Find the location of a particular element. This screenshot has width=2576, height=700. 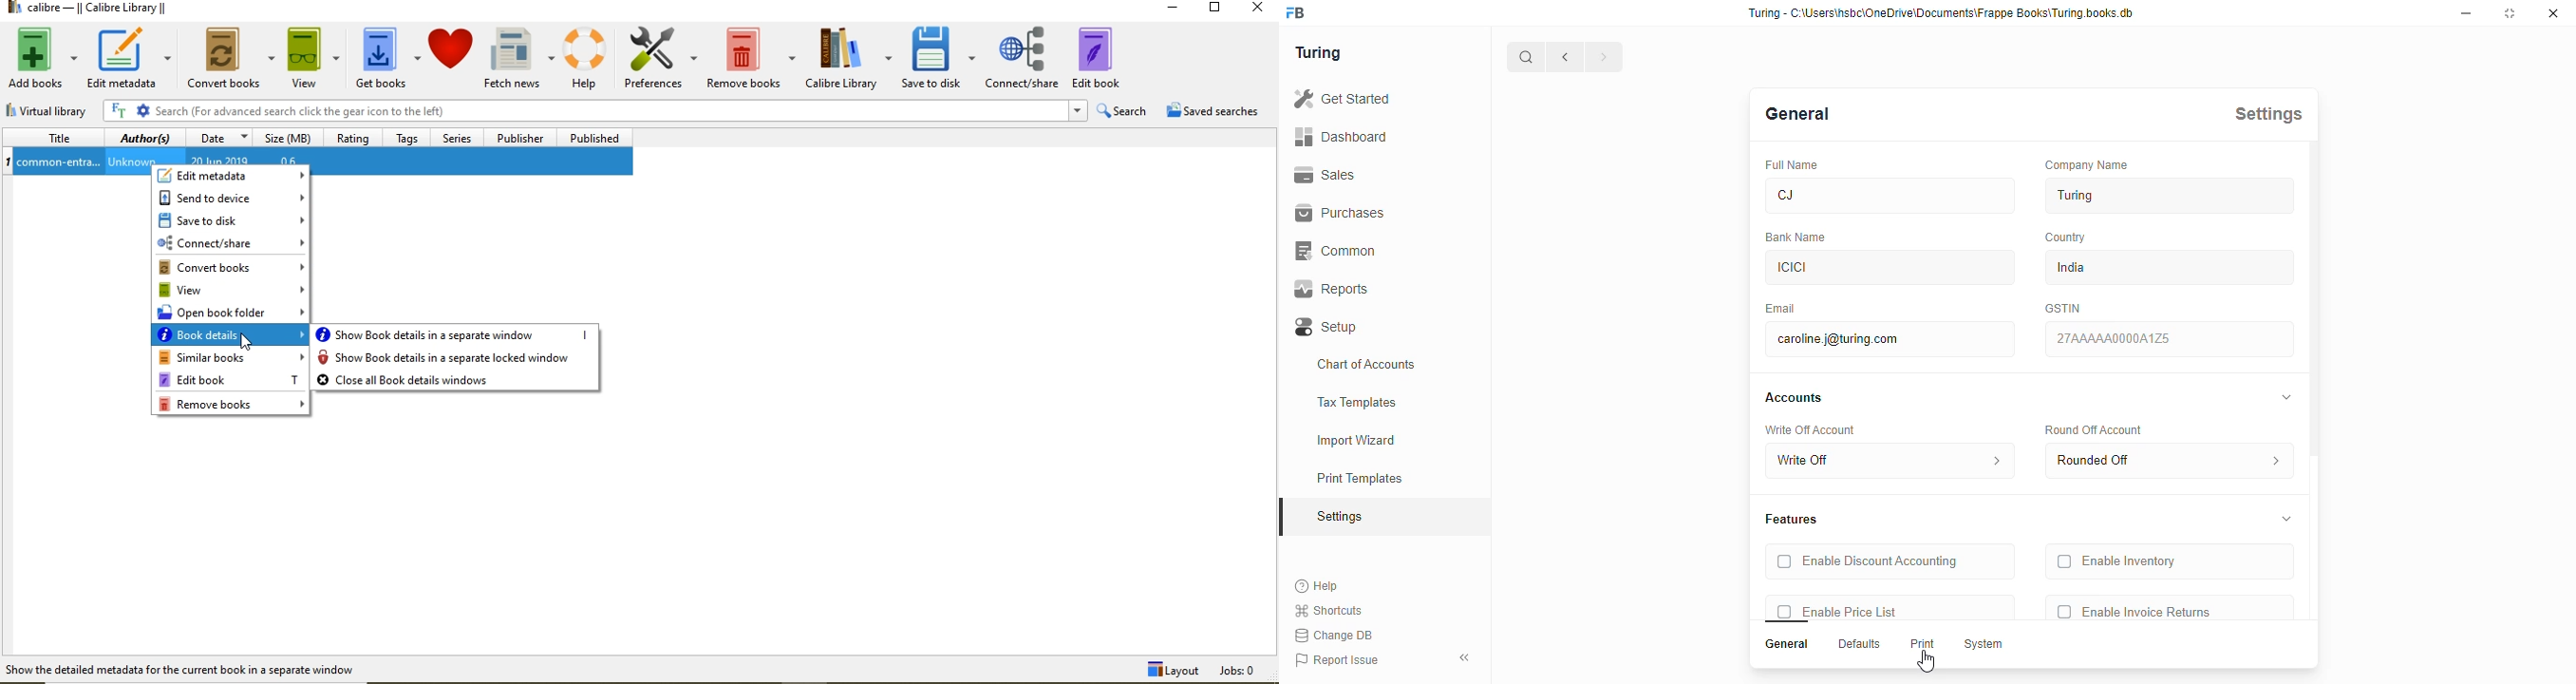

‘Bank Name is located at coordinates (1796, 238).